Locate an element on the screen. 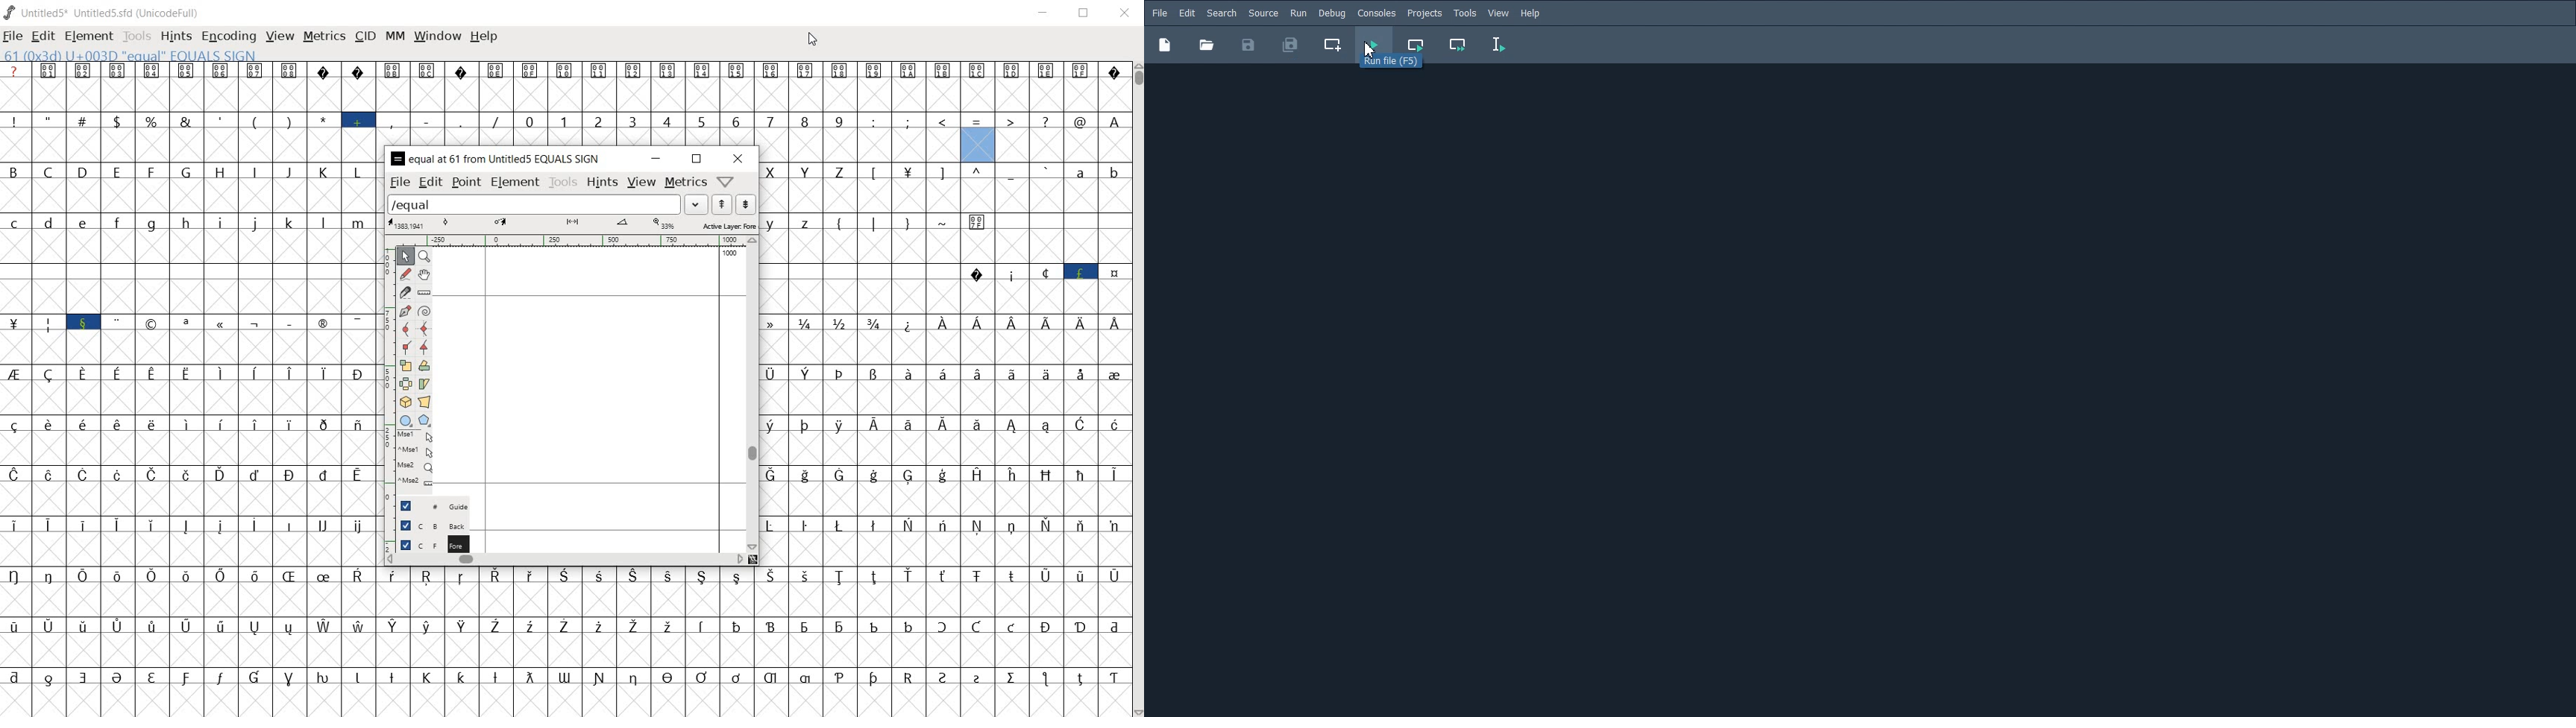  encoding is located at coordinates (226, 36).